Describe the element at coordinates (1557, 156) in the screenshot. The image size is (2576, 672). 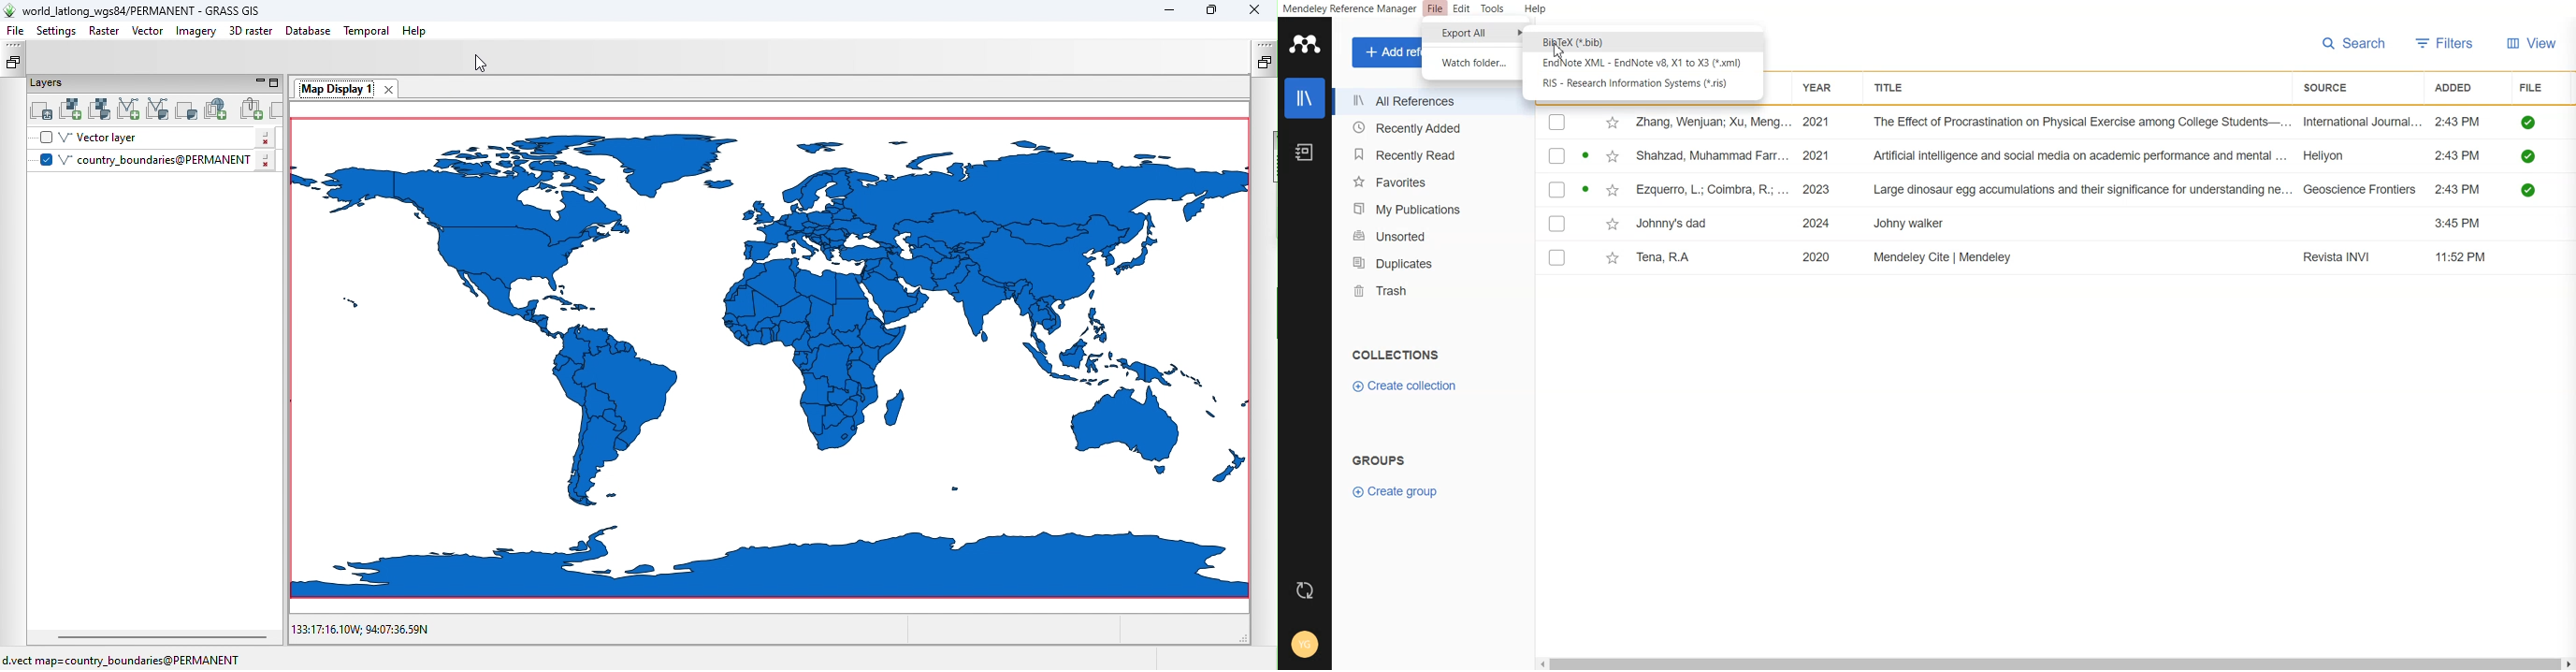
I see `checkbox` at that location.